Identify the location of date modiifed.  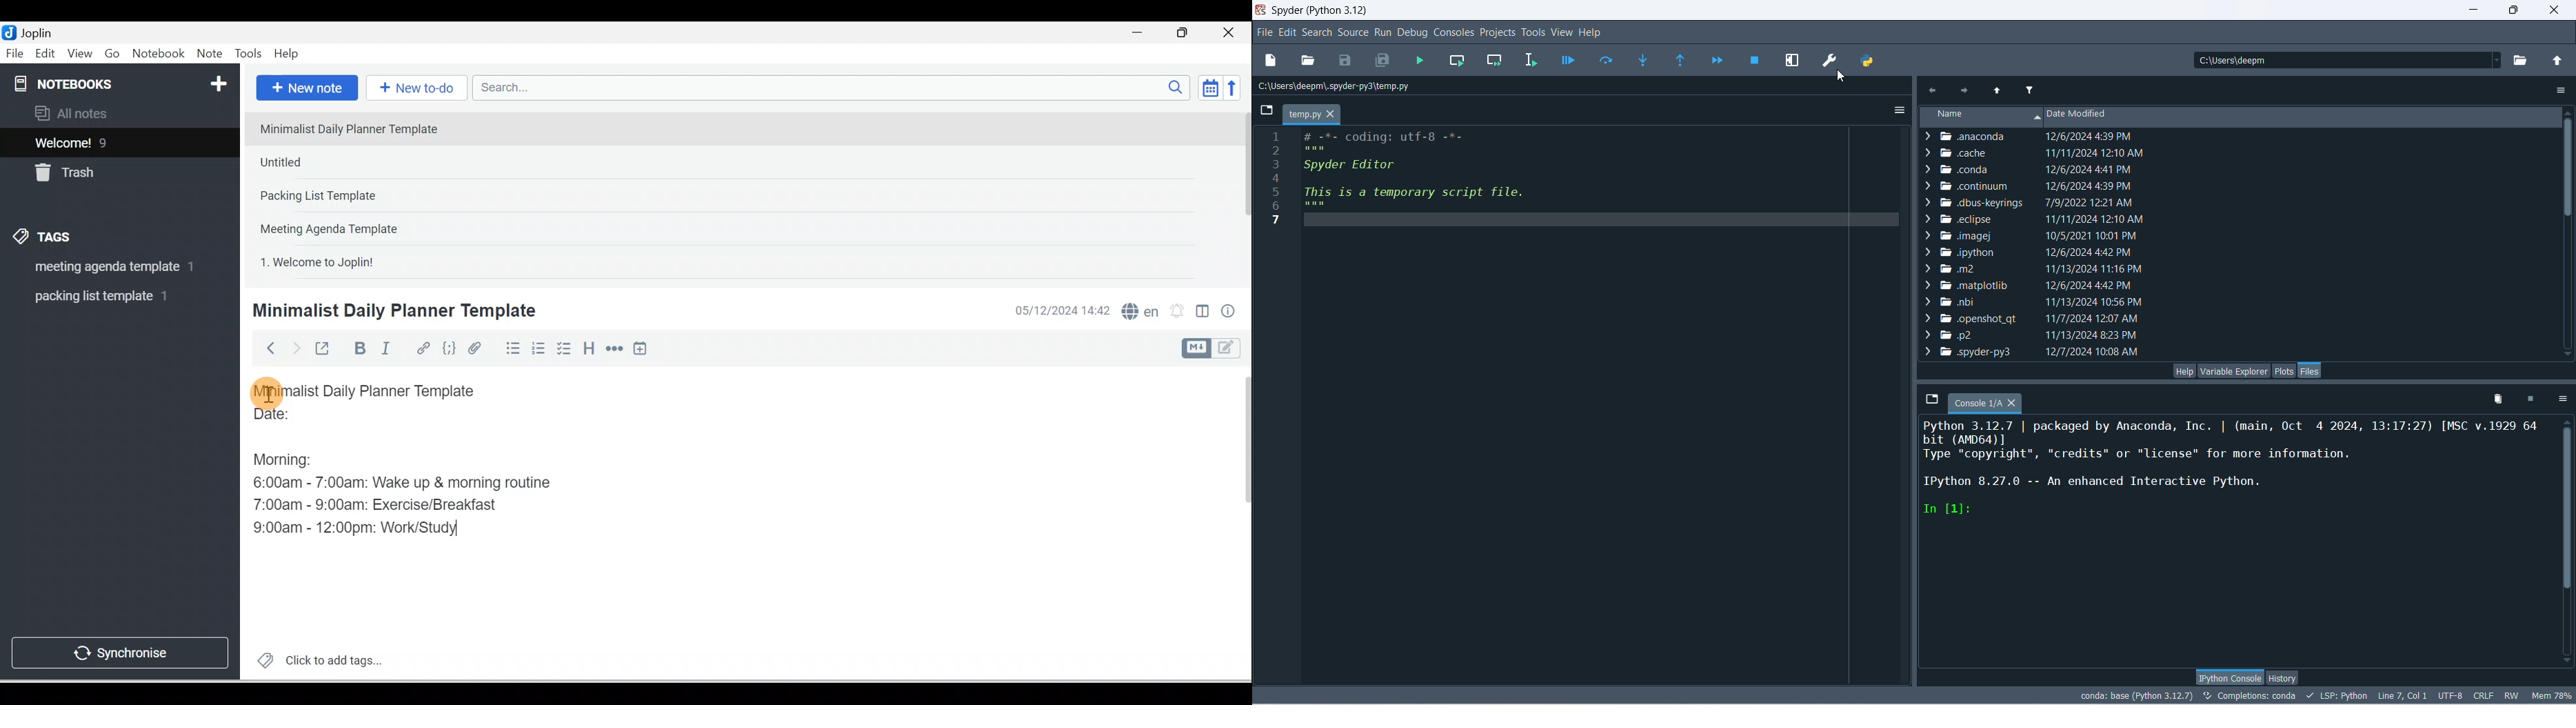
(2098, 117).